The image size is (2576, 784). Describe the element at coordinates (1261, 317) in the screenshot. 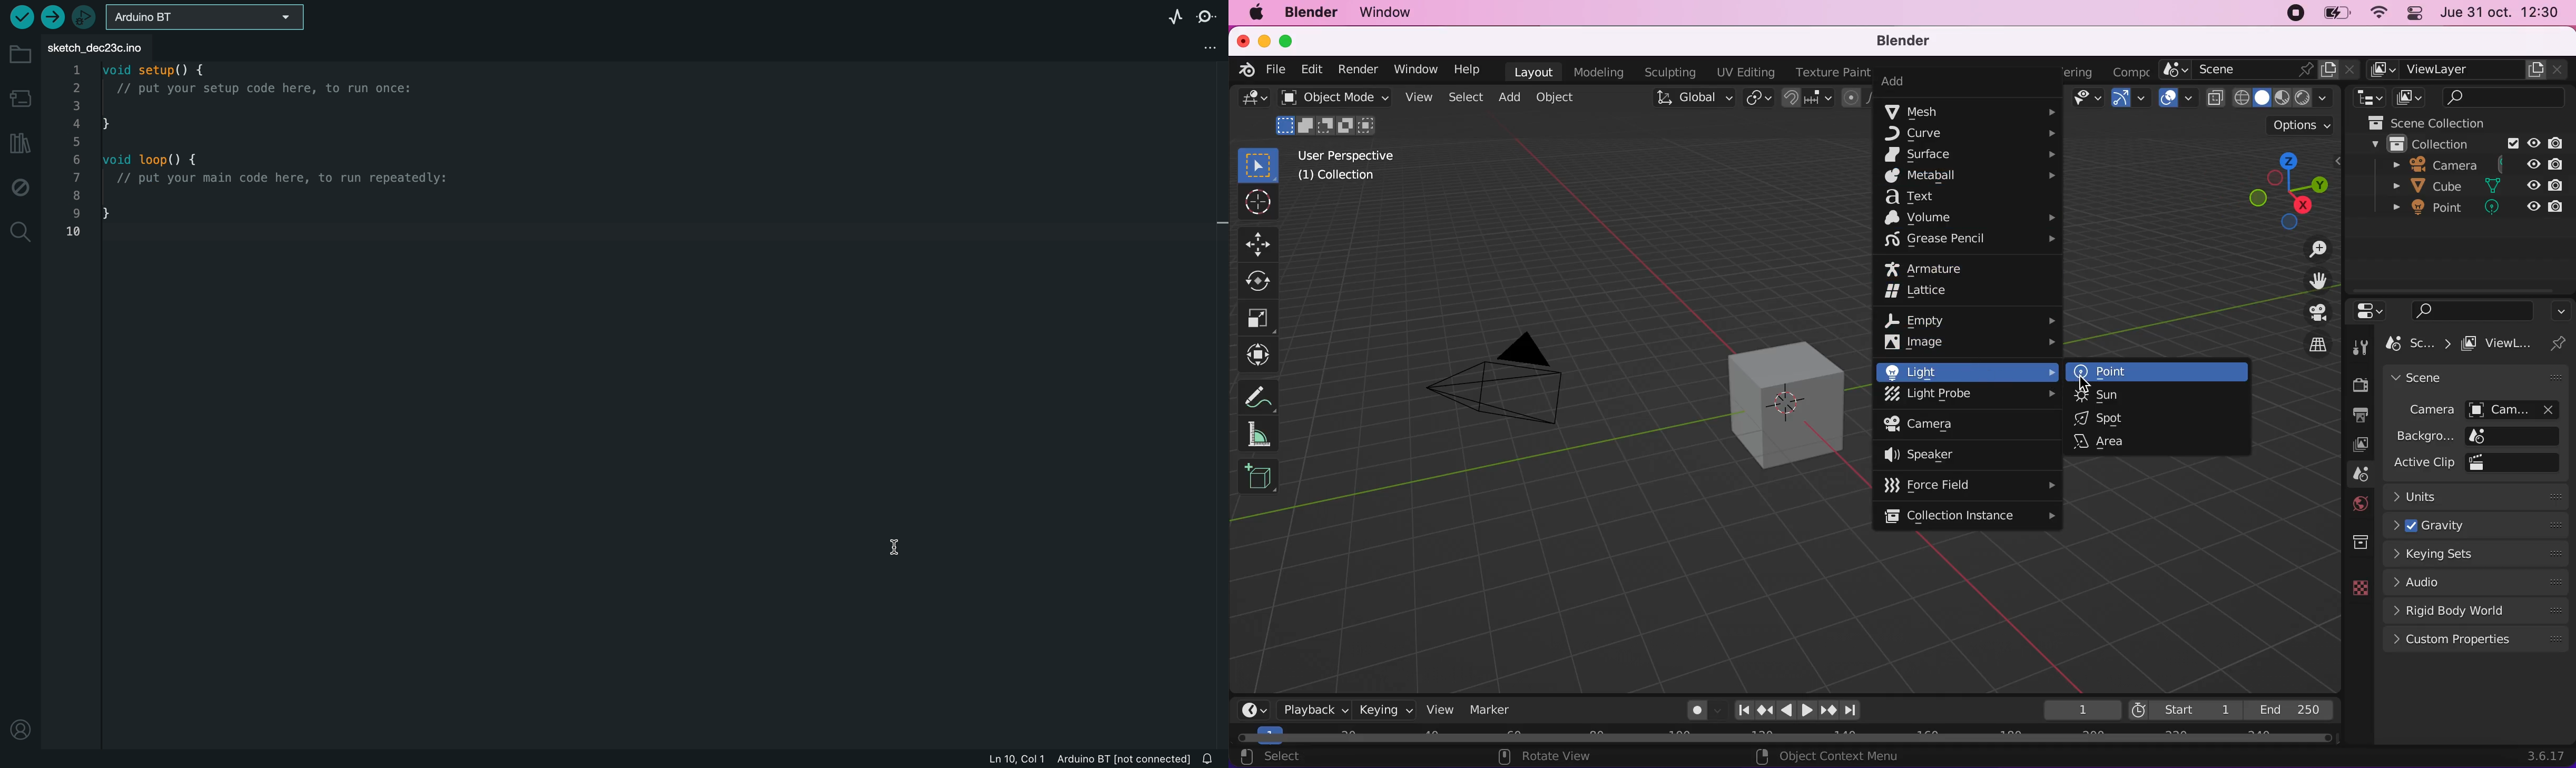

I see `scale` at that location.